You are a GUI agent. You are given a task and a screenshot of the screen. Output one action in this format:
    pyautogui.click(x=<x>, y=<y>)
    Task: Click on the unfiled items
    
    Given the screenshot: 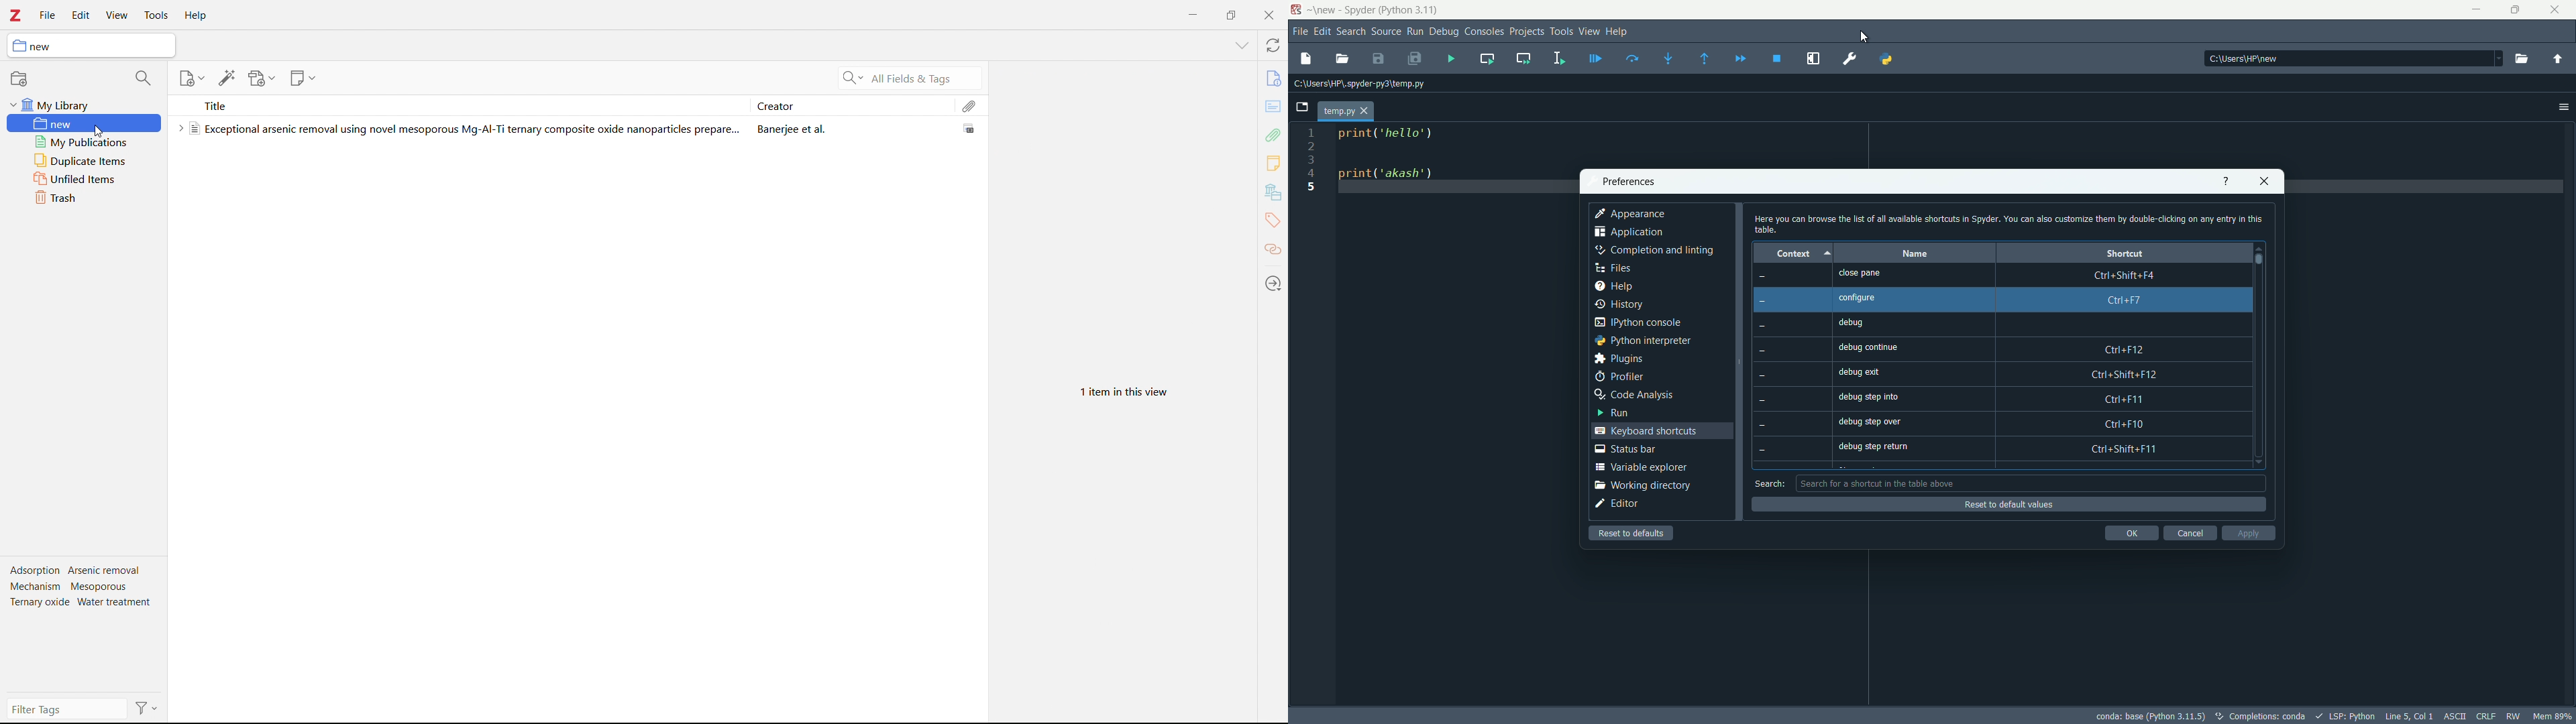 What is the action you would take?
    pyautogui.click(x=85, y=180)
    